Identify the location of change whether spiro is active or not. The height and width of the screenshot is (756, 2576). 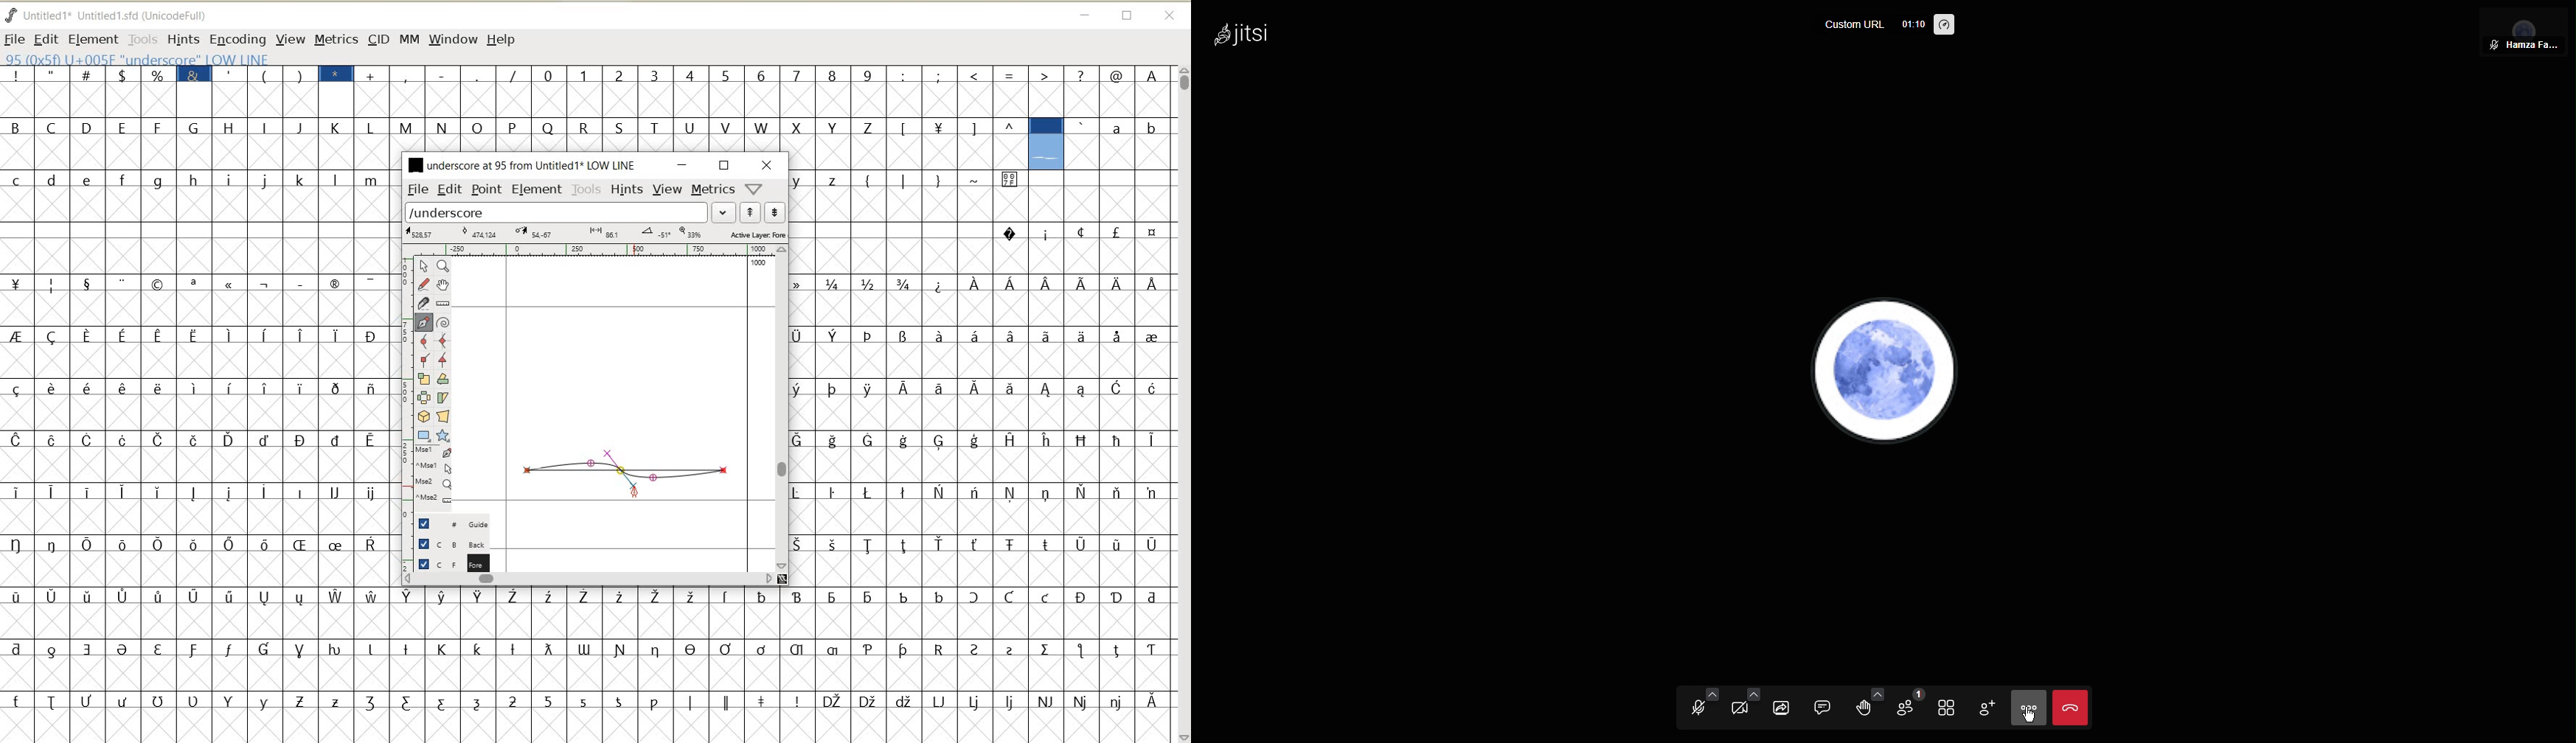
(443, 321).